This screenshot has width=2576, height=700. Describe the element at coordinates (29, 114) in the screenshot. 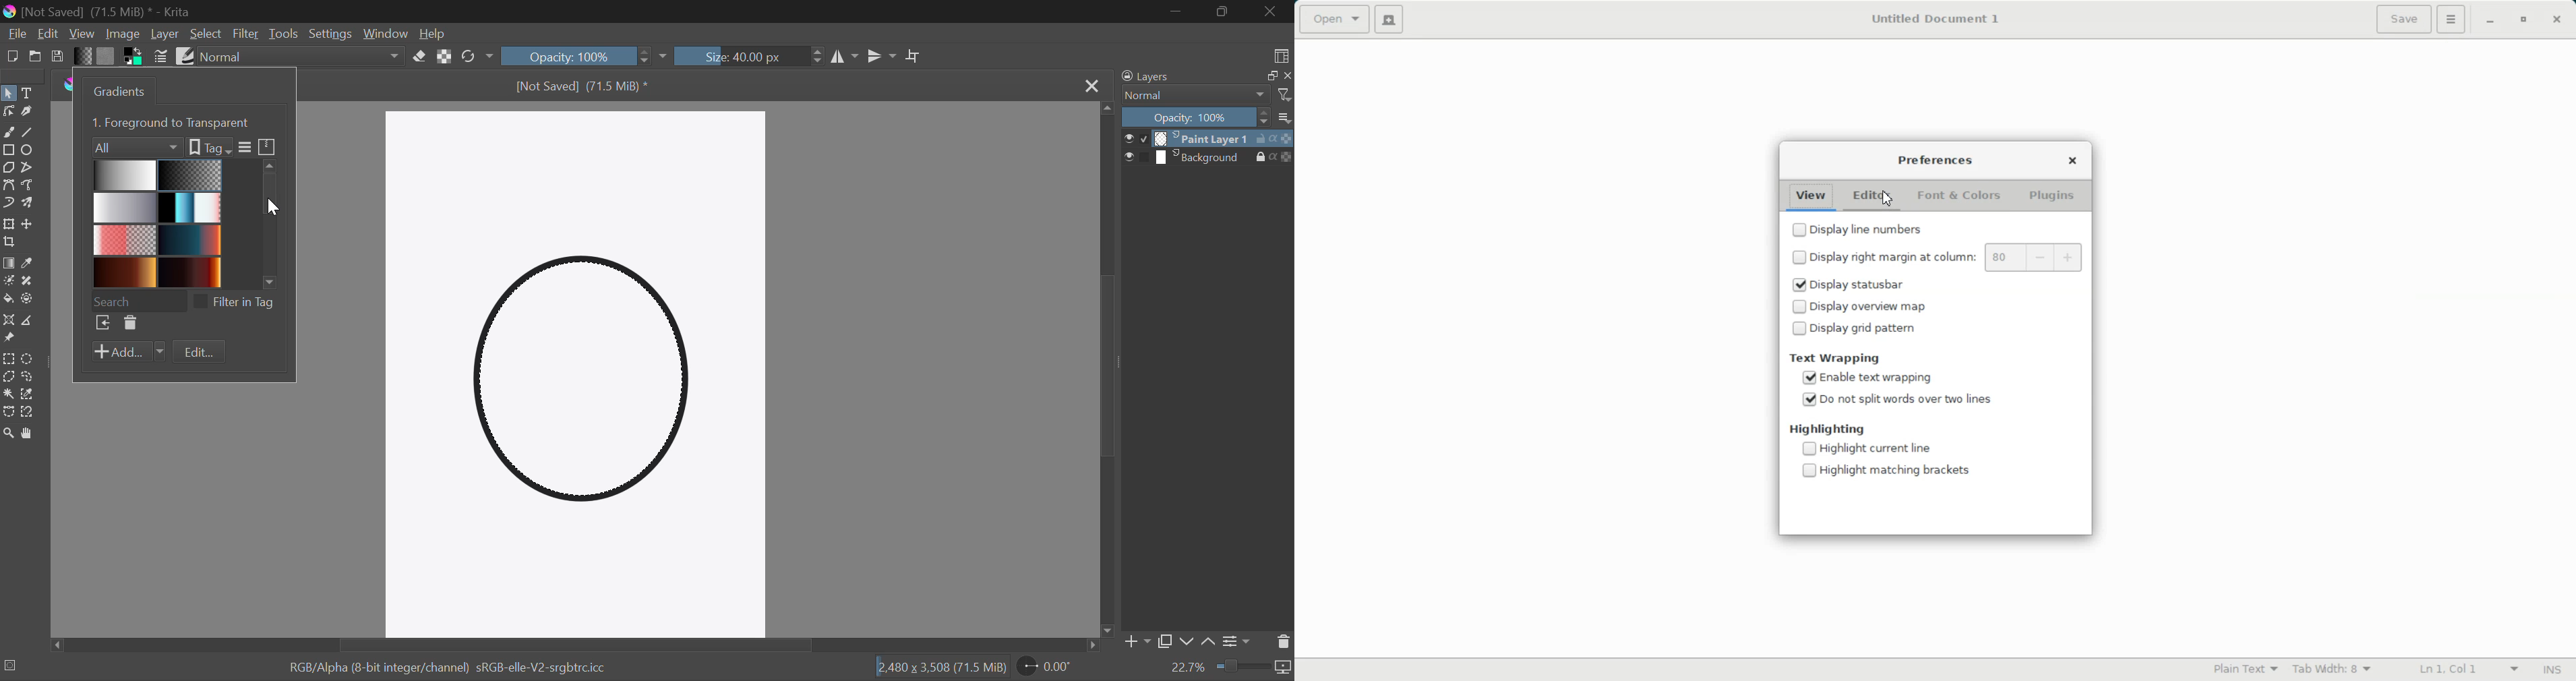

I see `Calligraphic Tool` at that location.